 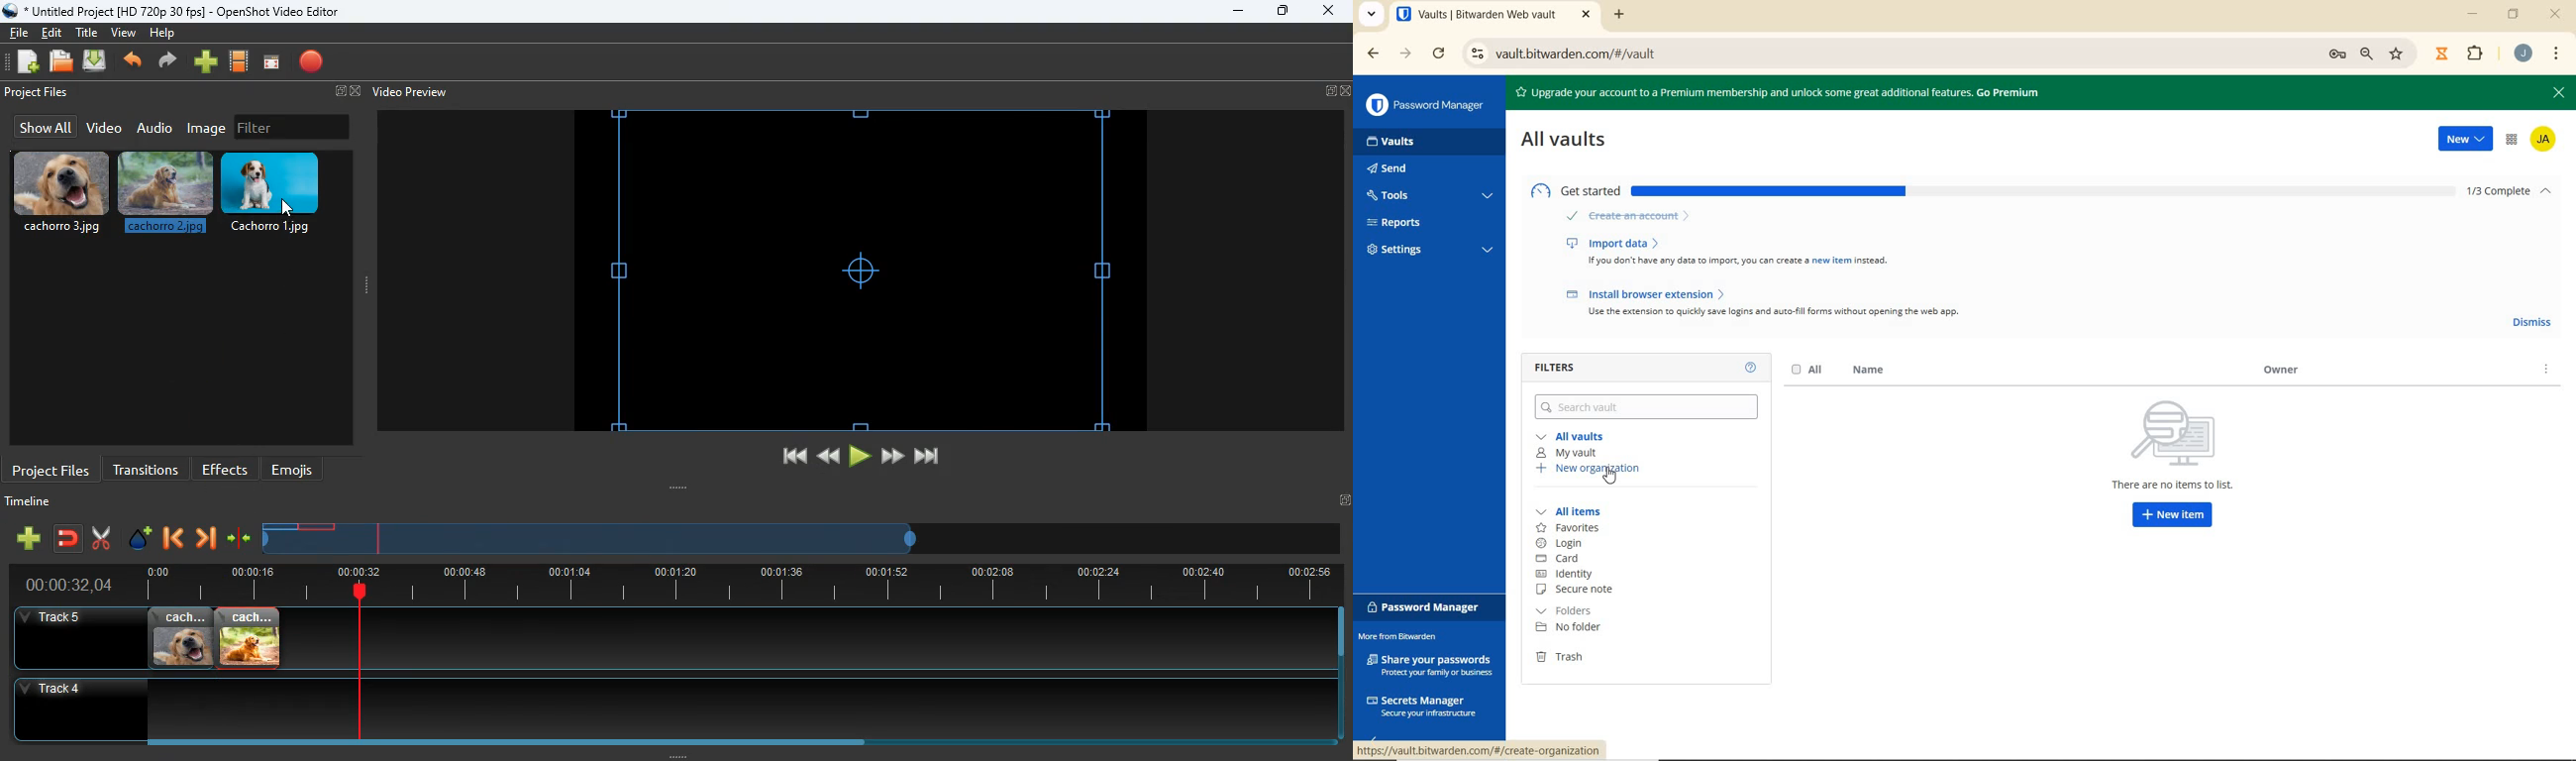 I want to click on 1/3 complete, so click(x=2514, y=192).